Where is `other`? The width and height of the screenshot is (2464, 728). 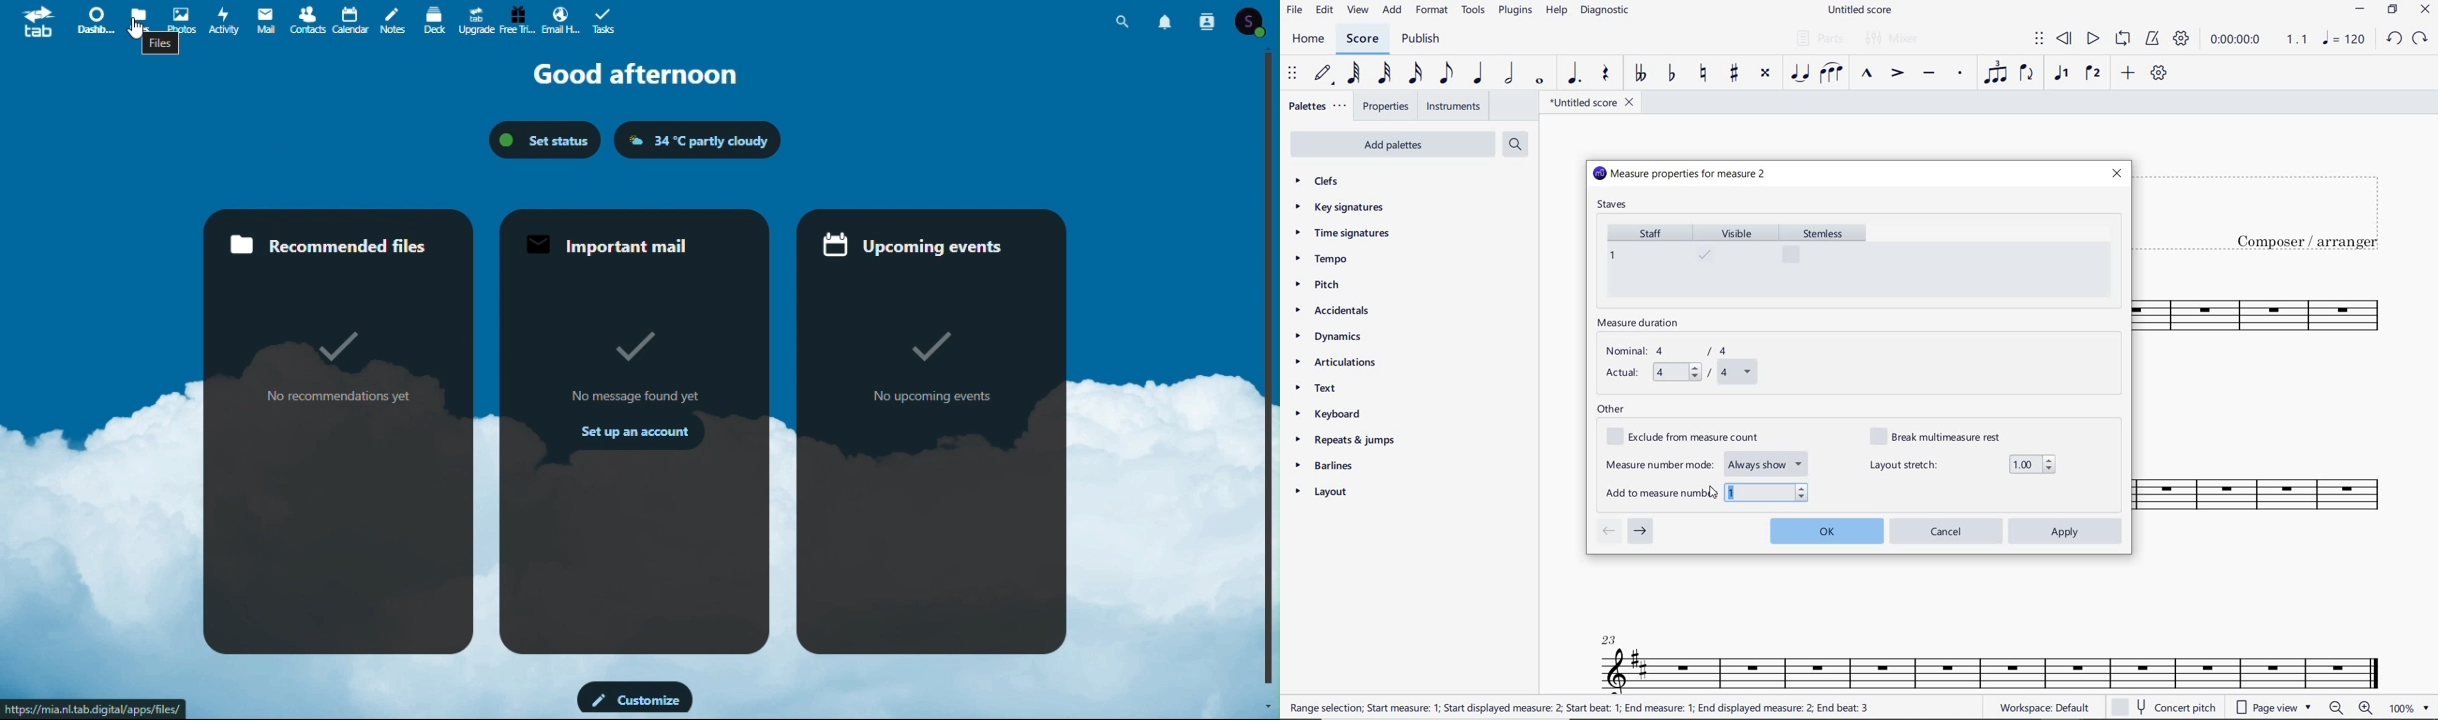
other is located at coordinates (1611, 410).